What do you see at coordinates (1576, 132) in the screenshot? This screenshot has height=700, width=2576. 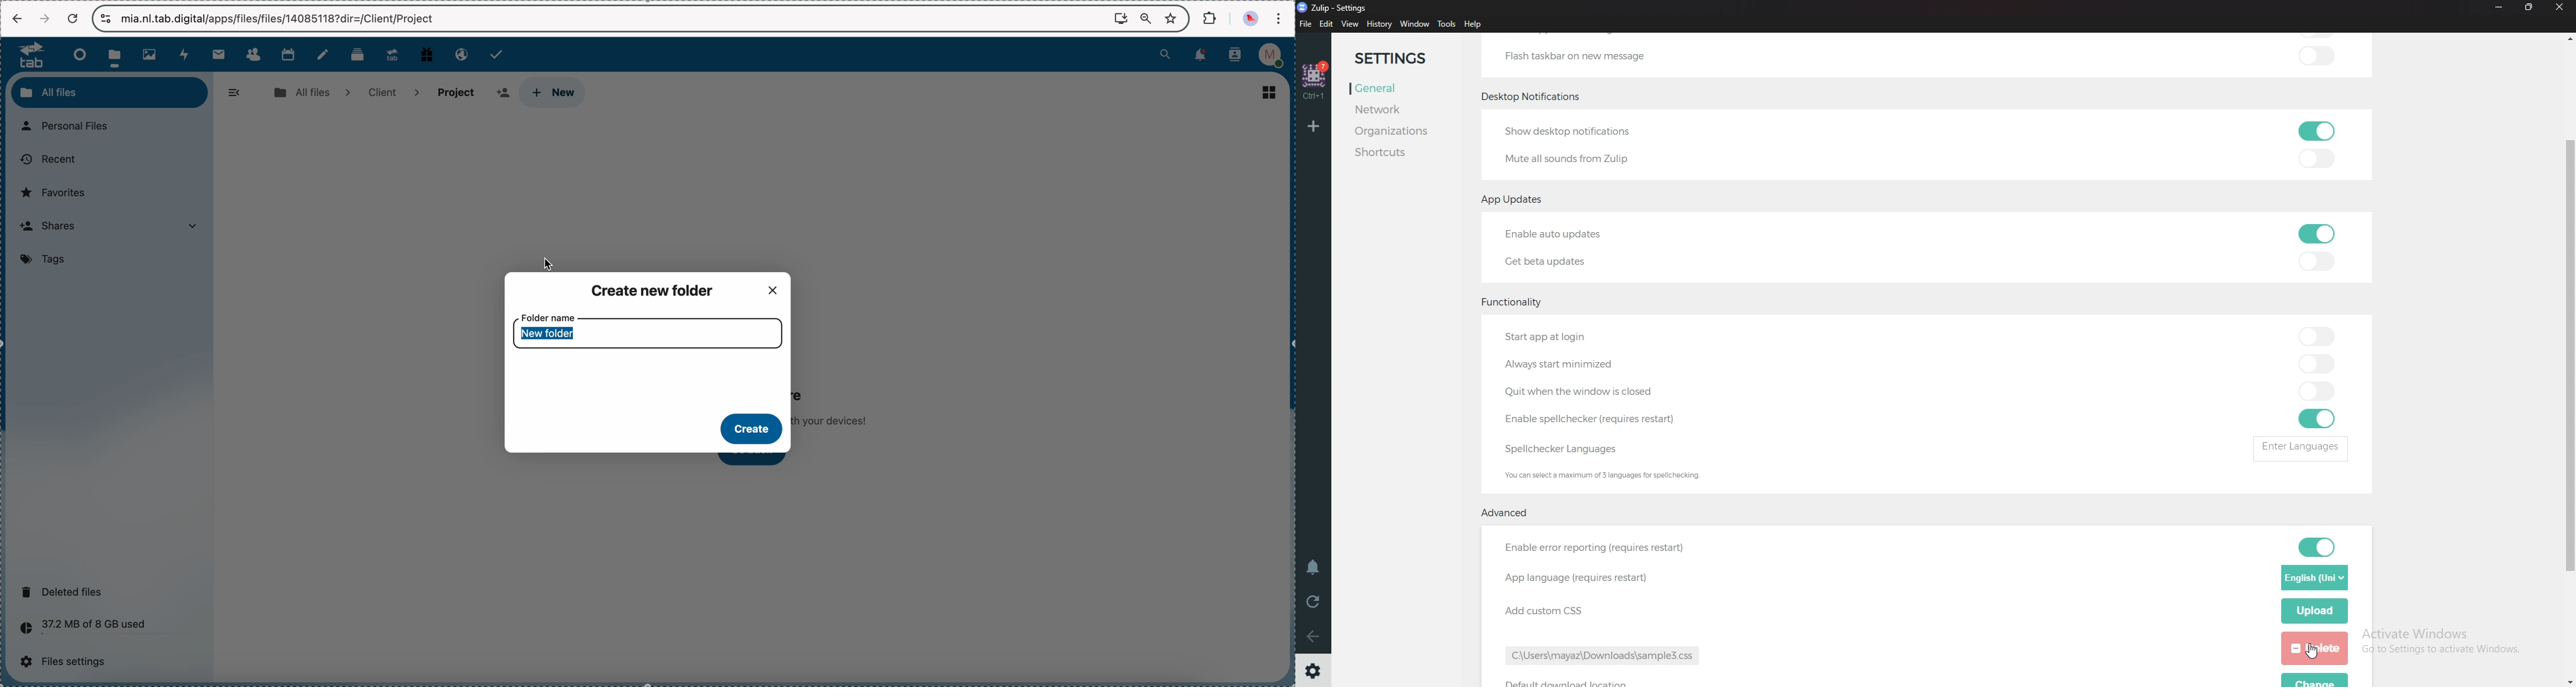 I see `Show desktop notifications` at bounding box center [1576, 132].